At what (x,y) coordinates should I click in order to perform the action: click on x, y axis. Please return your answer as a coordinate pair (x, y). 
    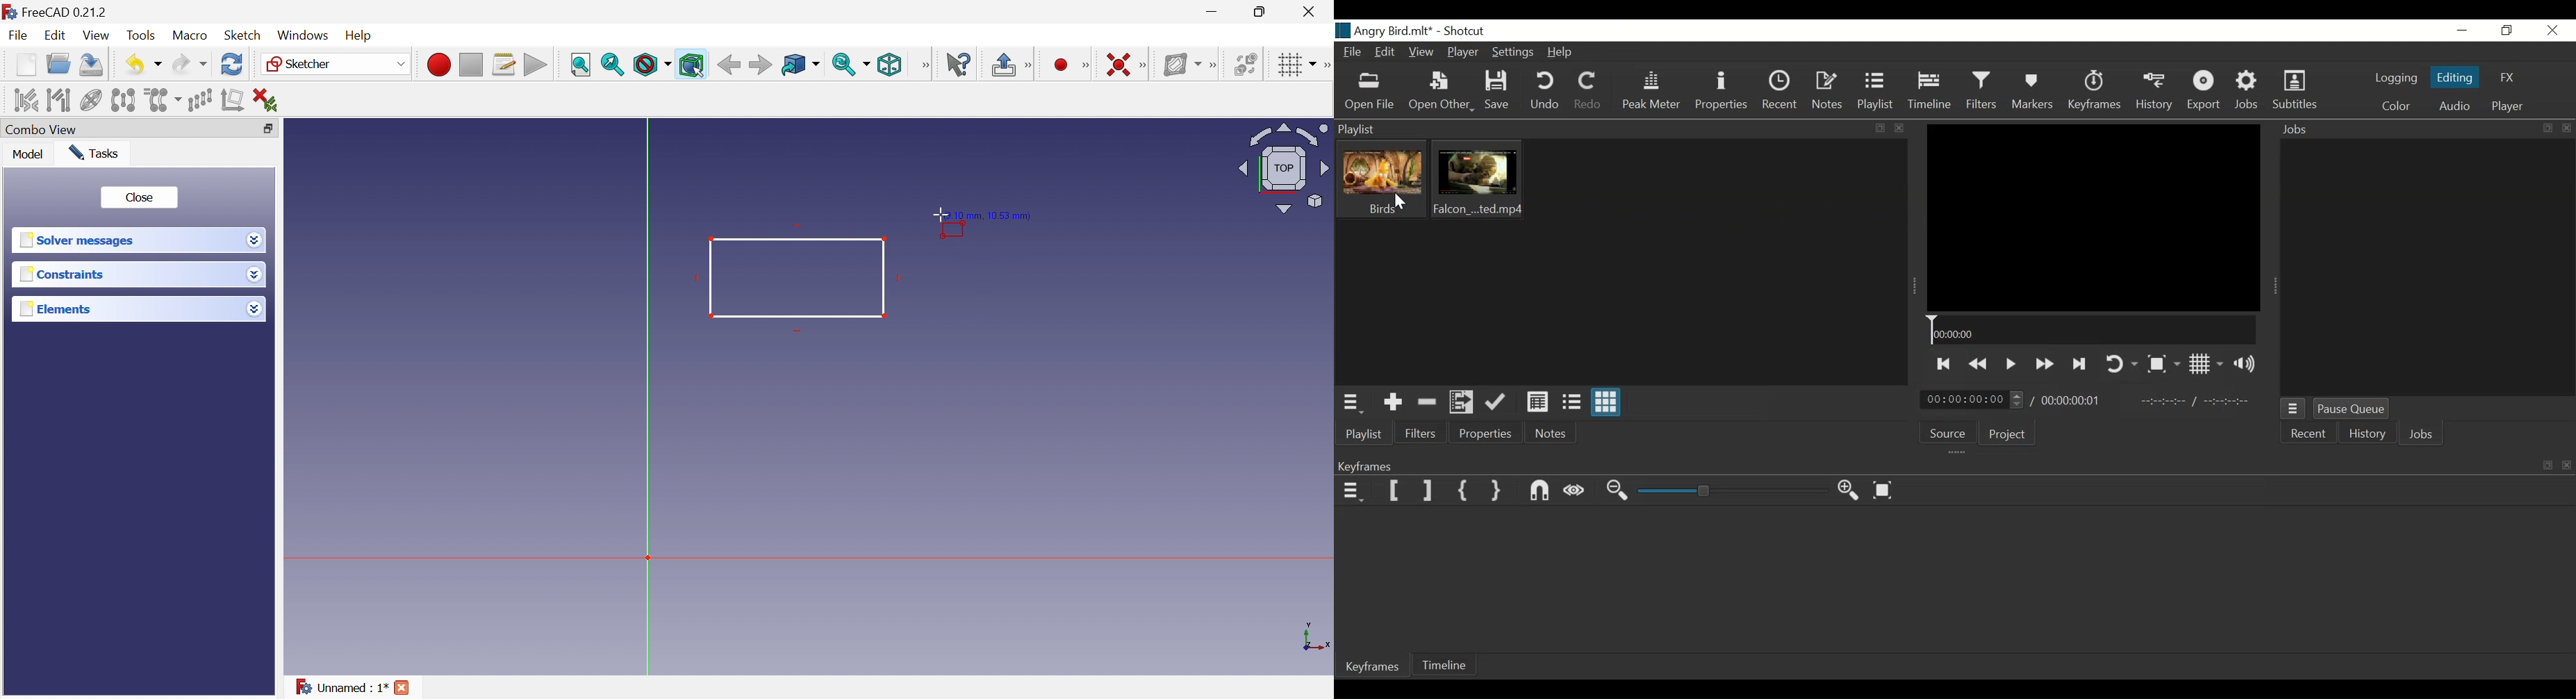
    Looking at the image, I should click on (1314, 636).